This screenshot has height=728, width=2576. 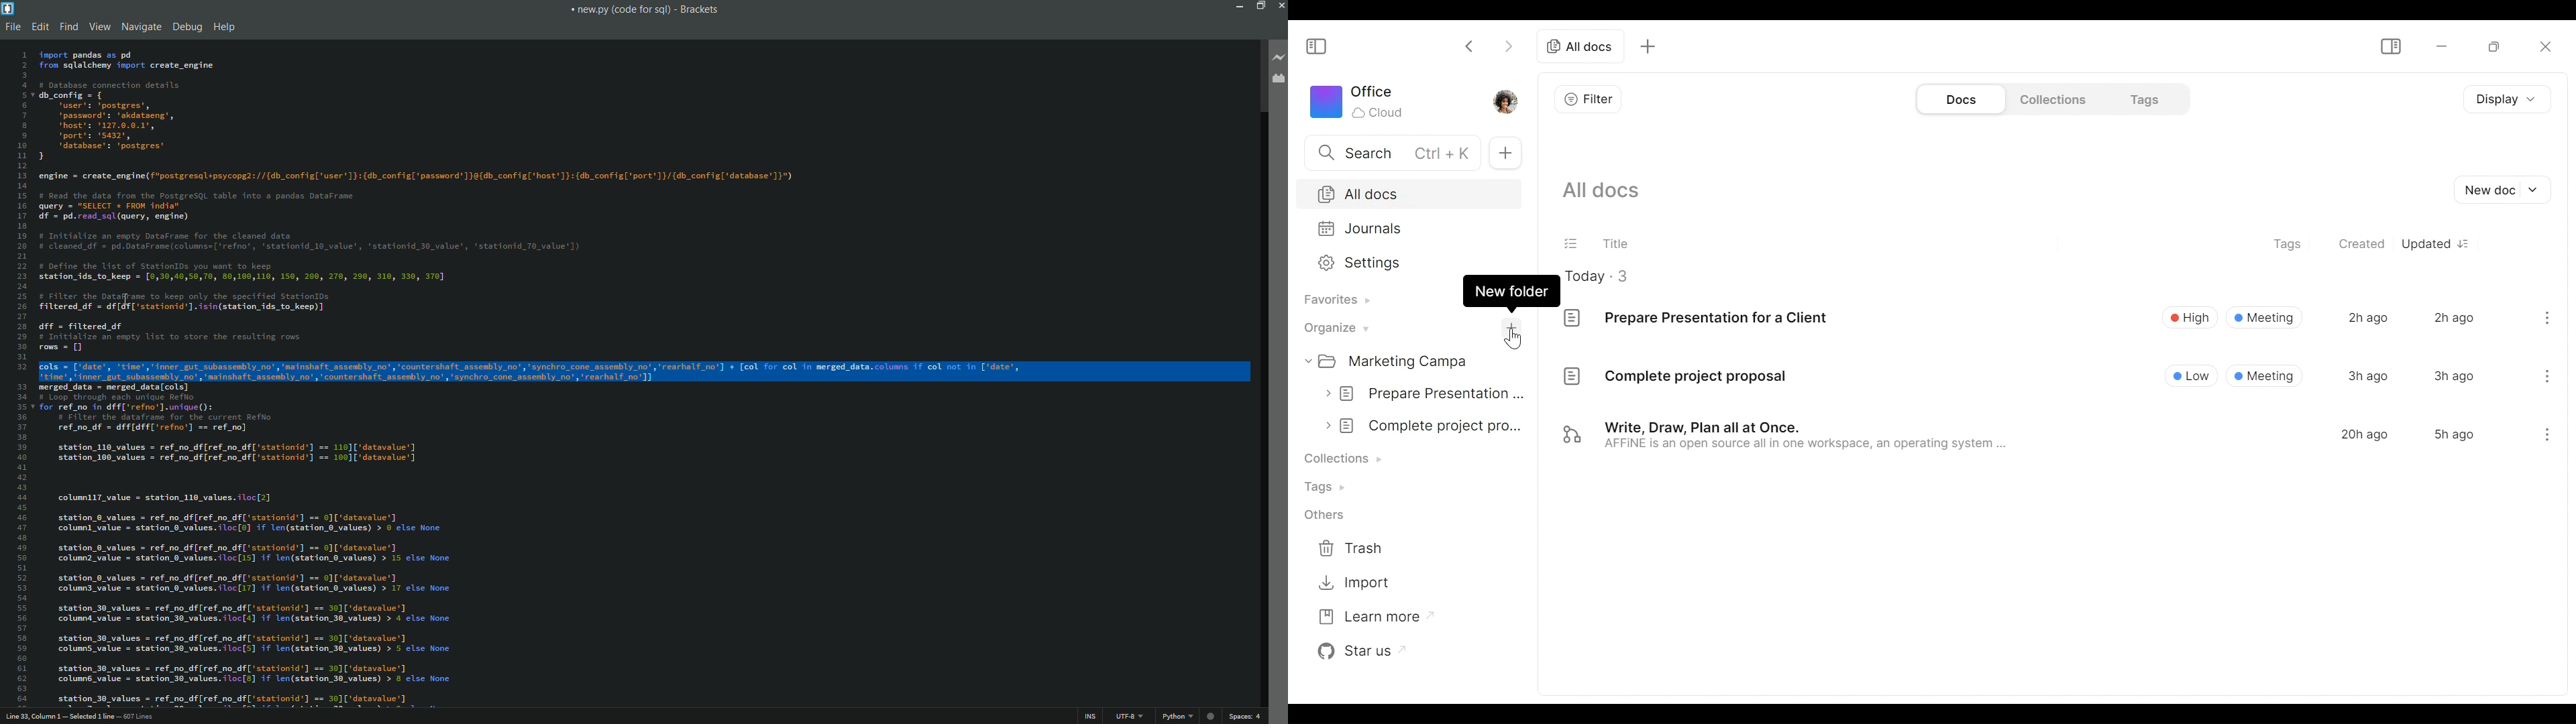 I want to click on Tags, so click(x=2142, y=99).